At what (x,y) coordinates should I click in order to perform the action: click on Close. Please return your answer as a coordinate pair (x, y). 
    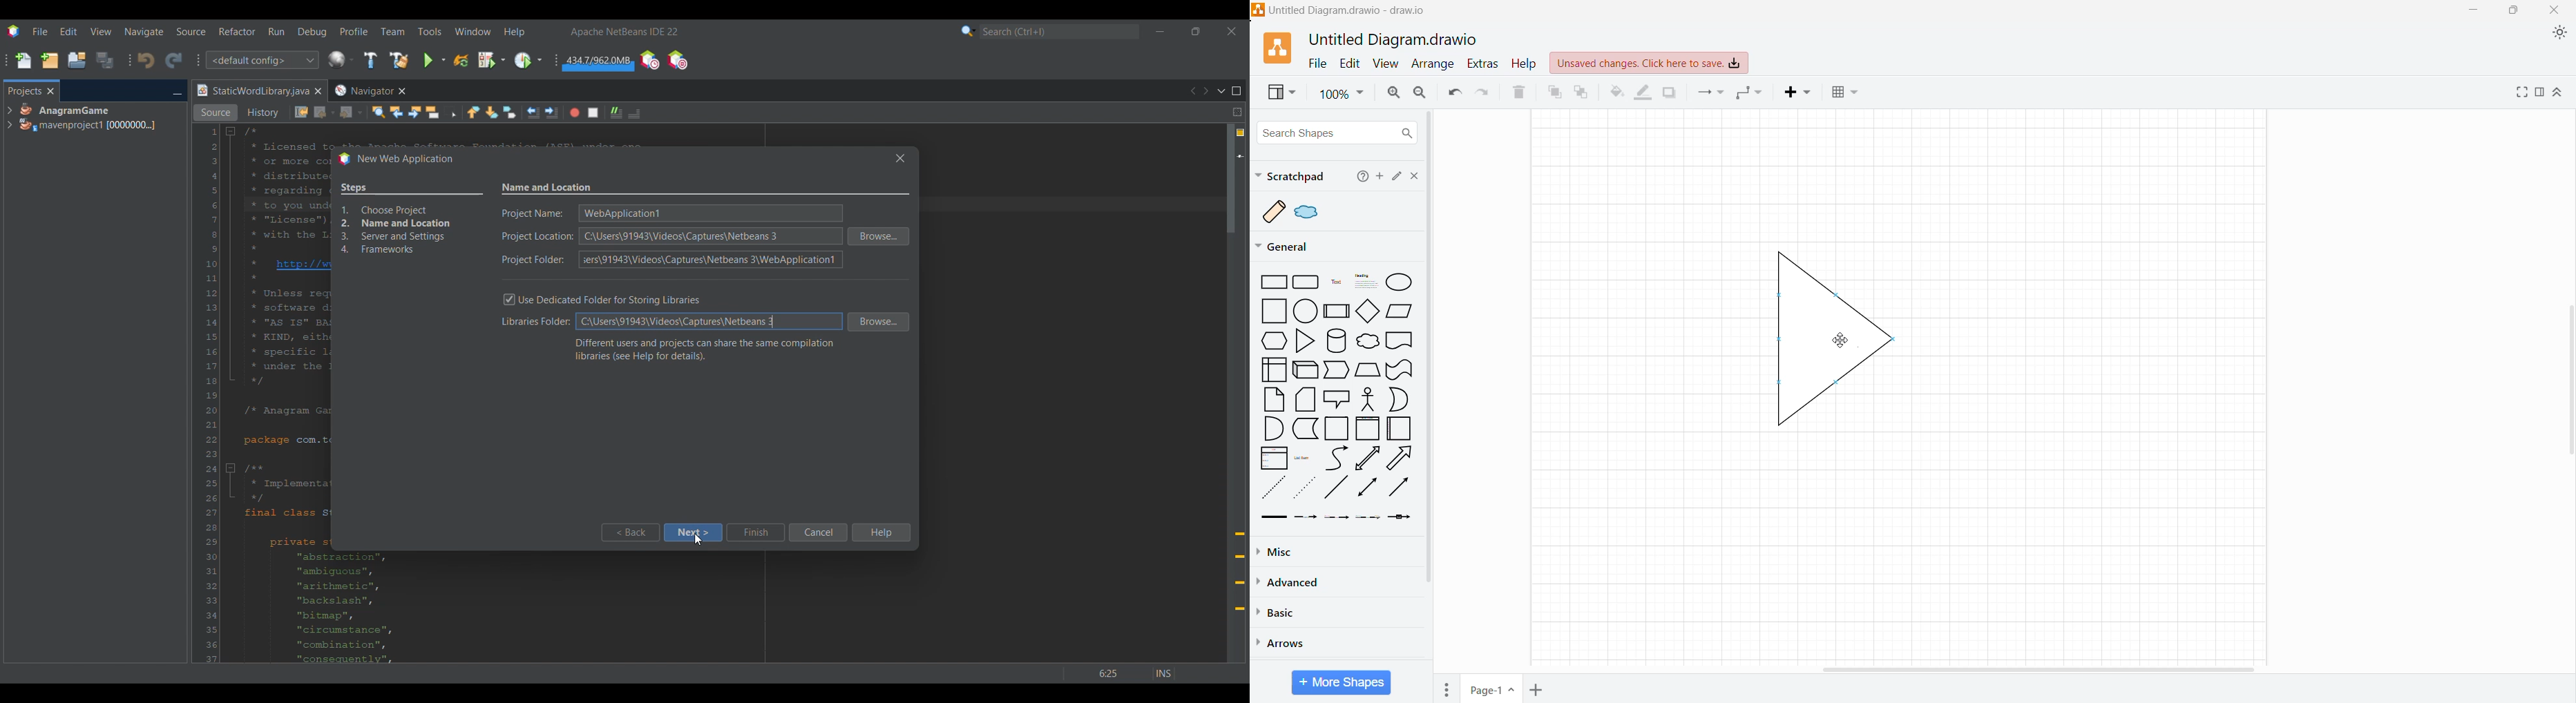
    Looking at the image, I should click on (2555, 10).